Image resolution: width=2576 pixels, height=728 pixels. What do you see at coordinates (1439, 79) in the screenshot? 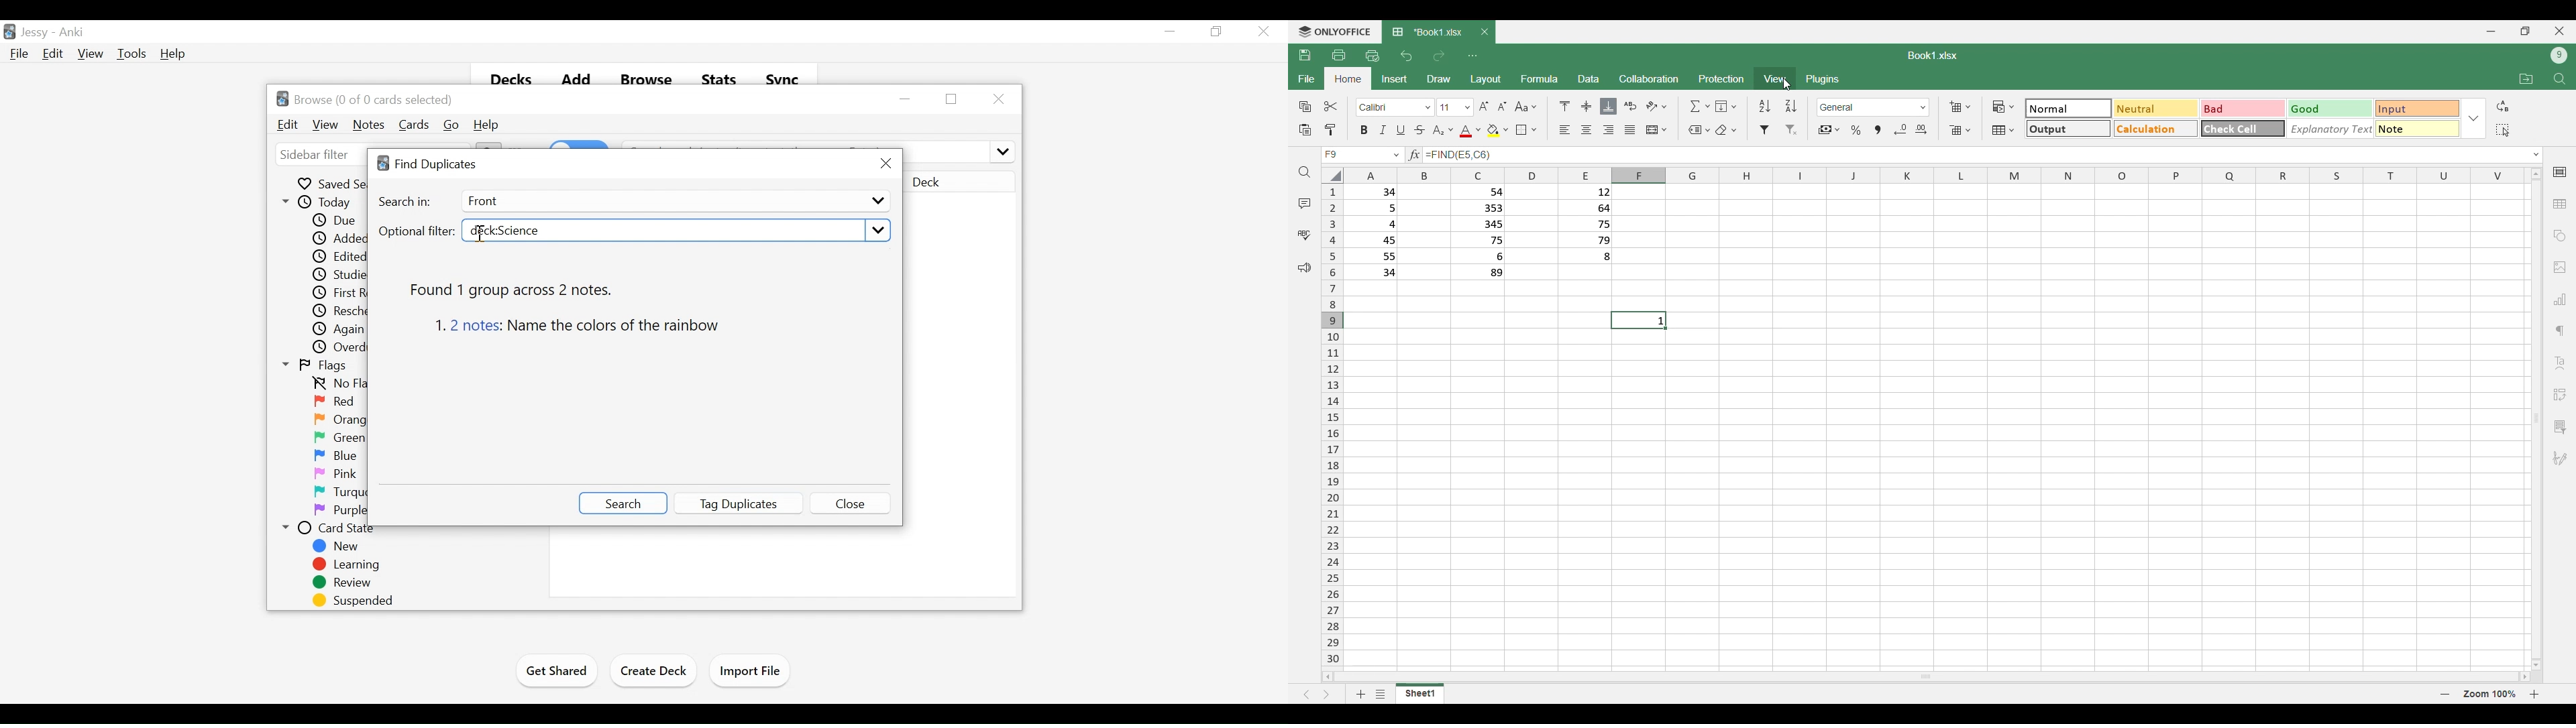
I see `Draw menu` at bounding box center [1439, 79].